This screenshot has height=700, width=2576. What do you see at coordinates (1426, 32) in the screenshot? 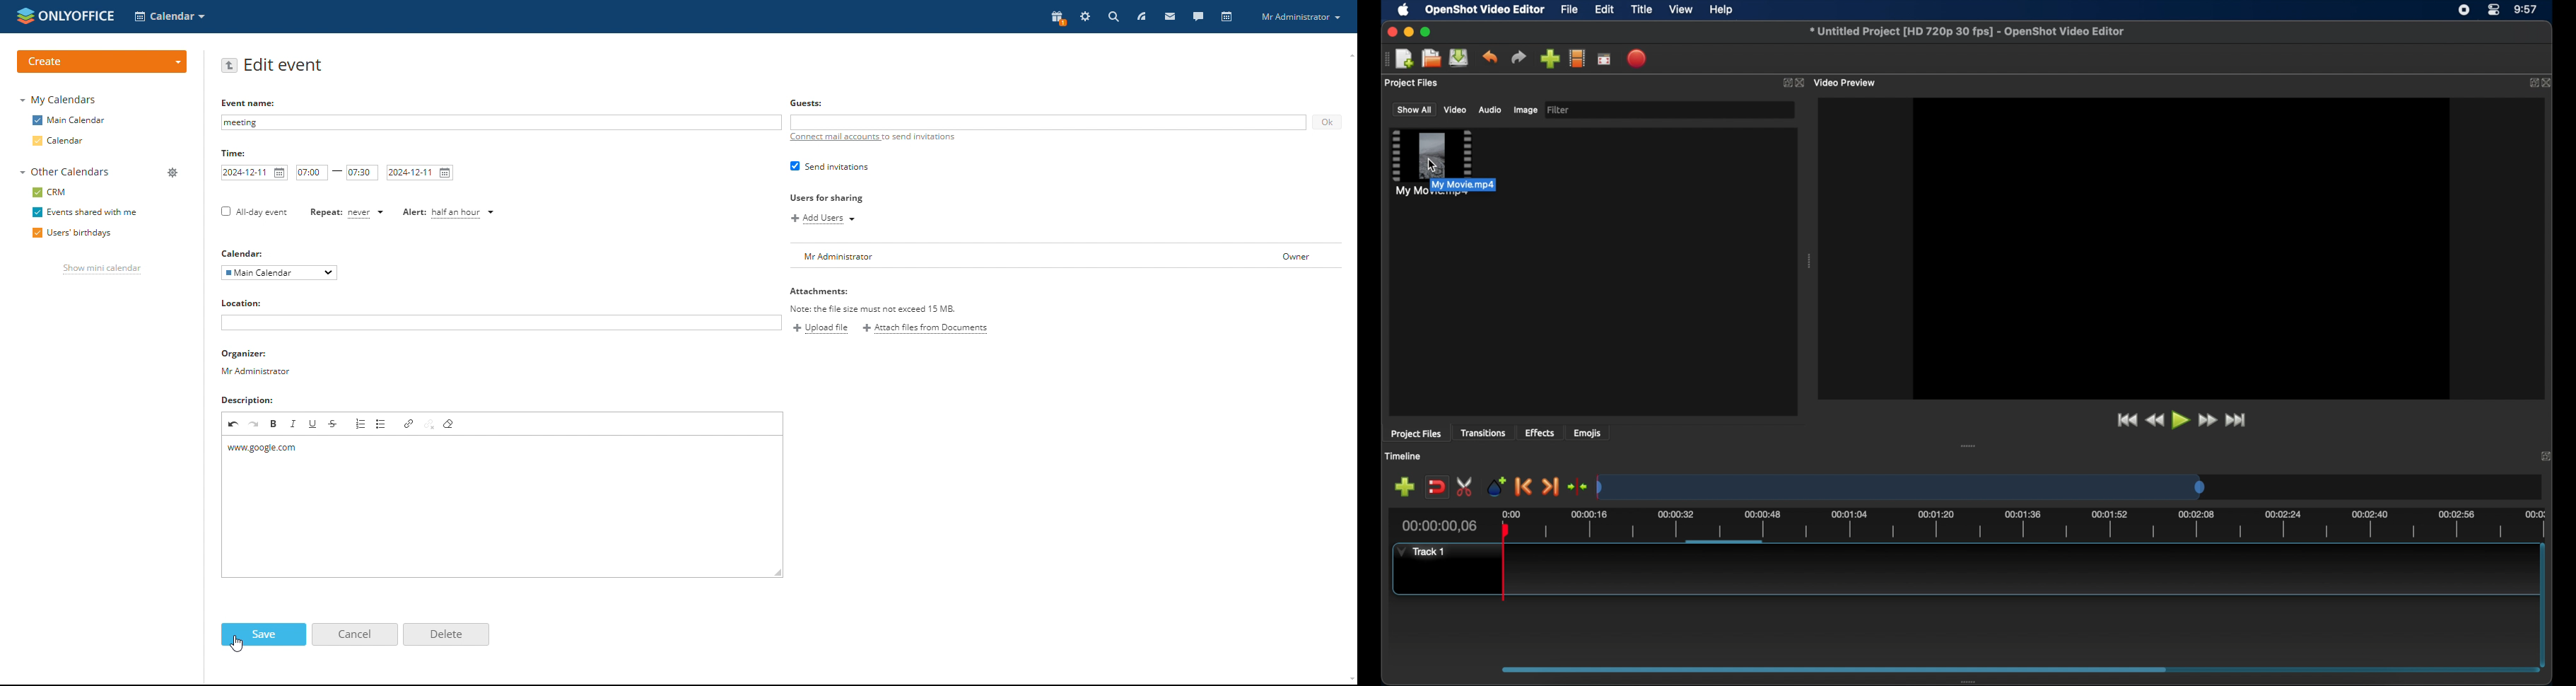
I see `maximize` at bounding box center [1426, 32].